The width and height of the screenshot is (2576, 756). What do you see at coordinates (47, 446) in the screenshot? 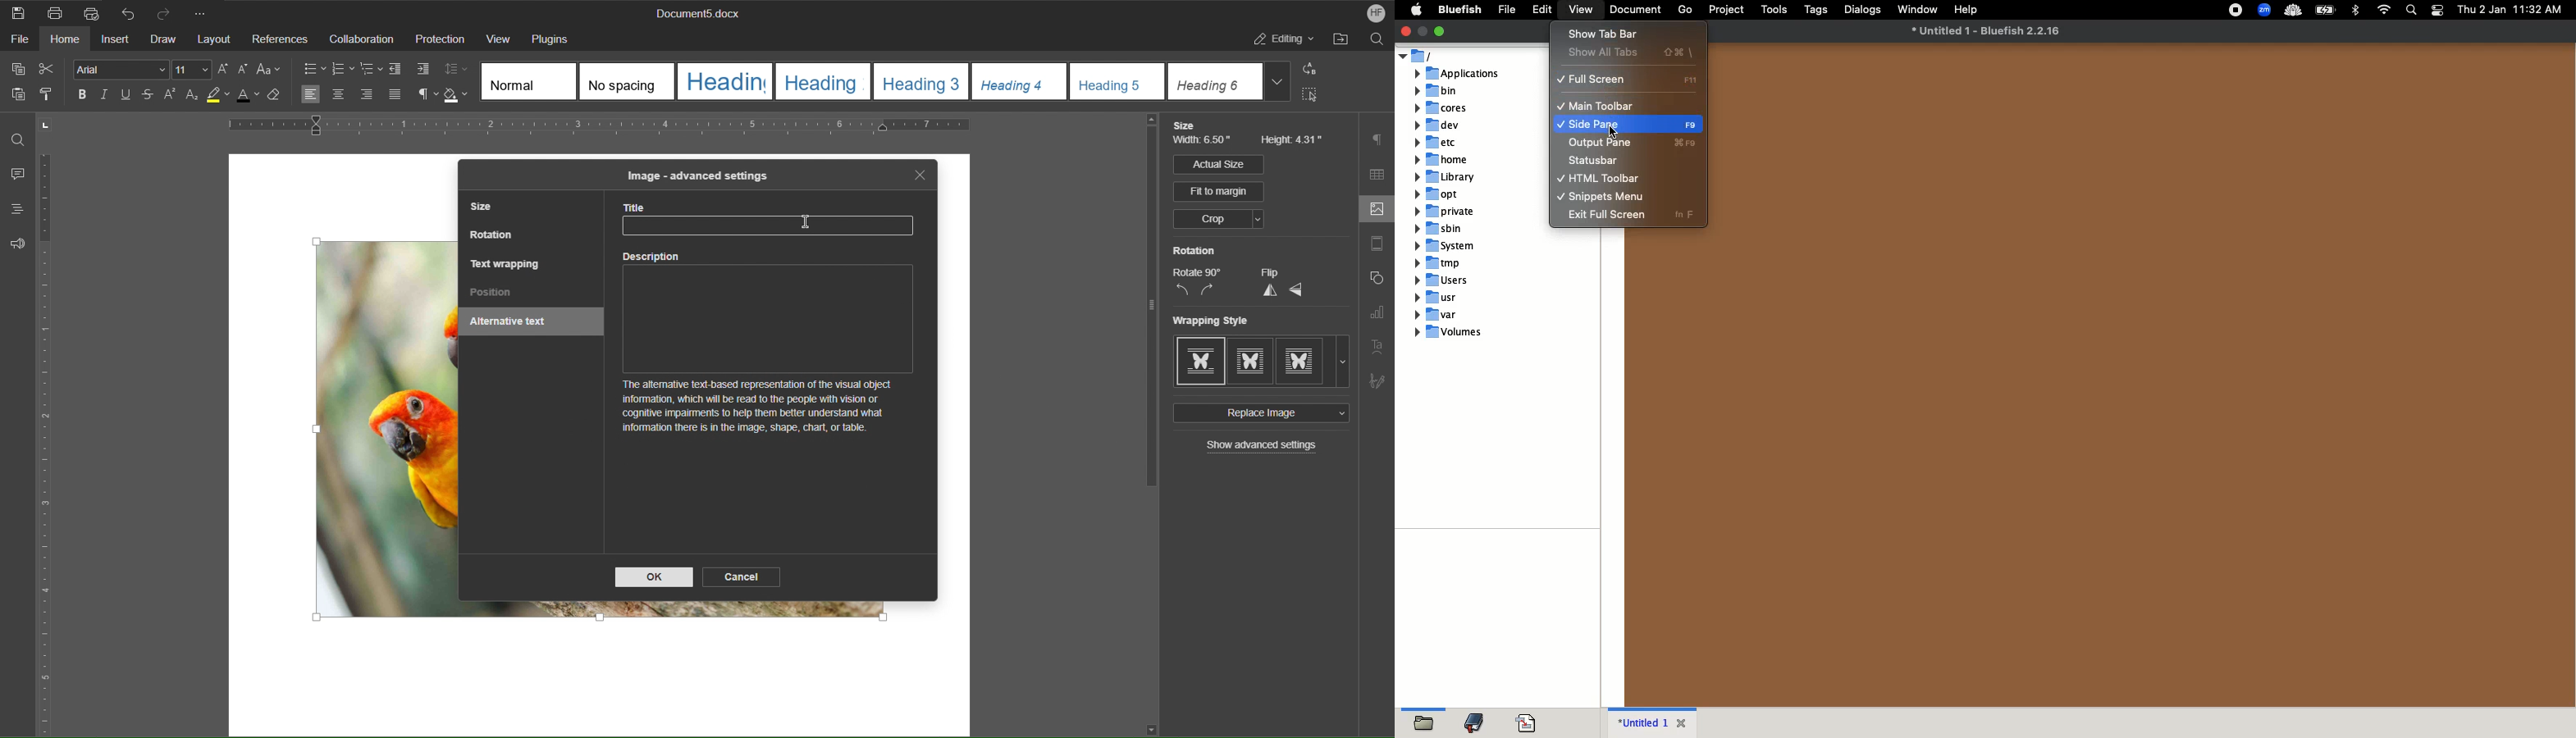
I see `Vertical Ruler` at bounding box center [47, 446].